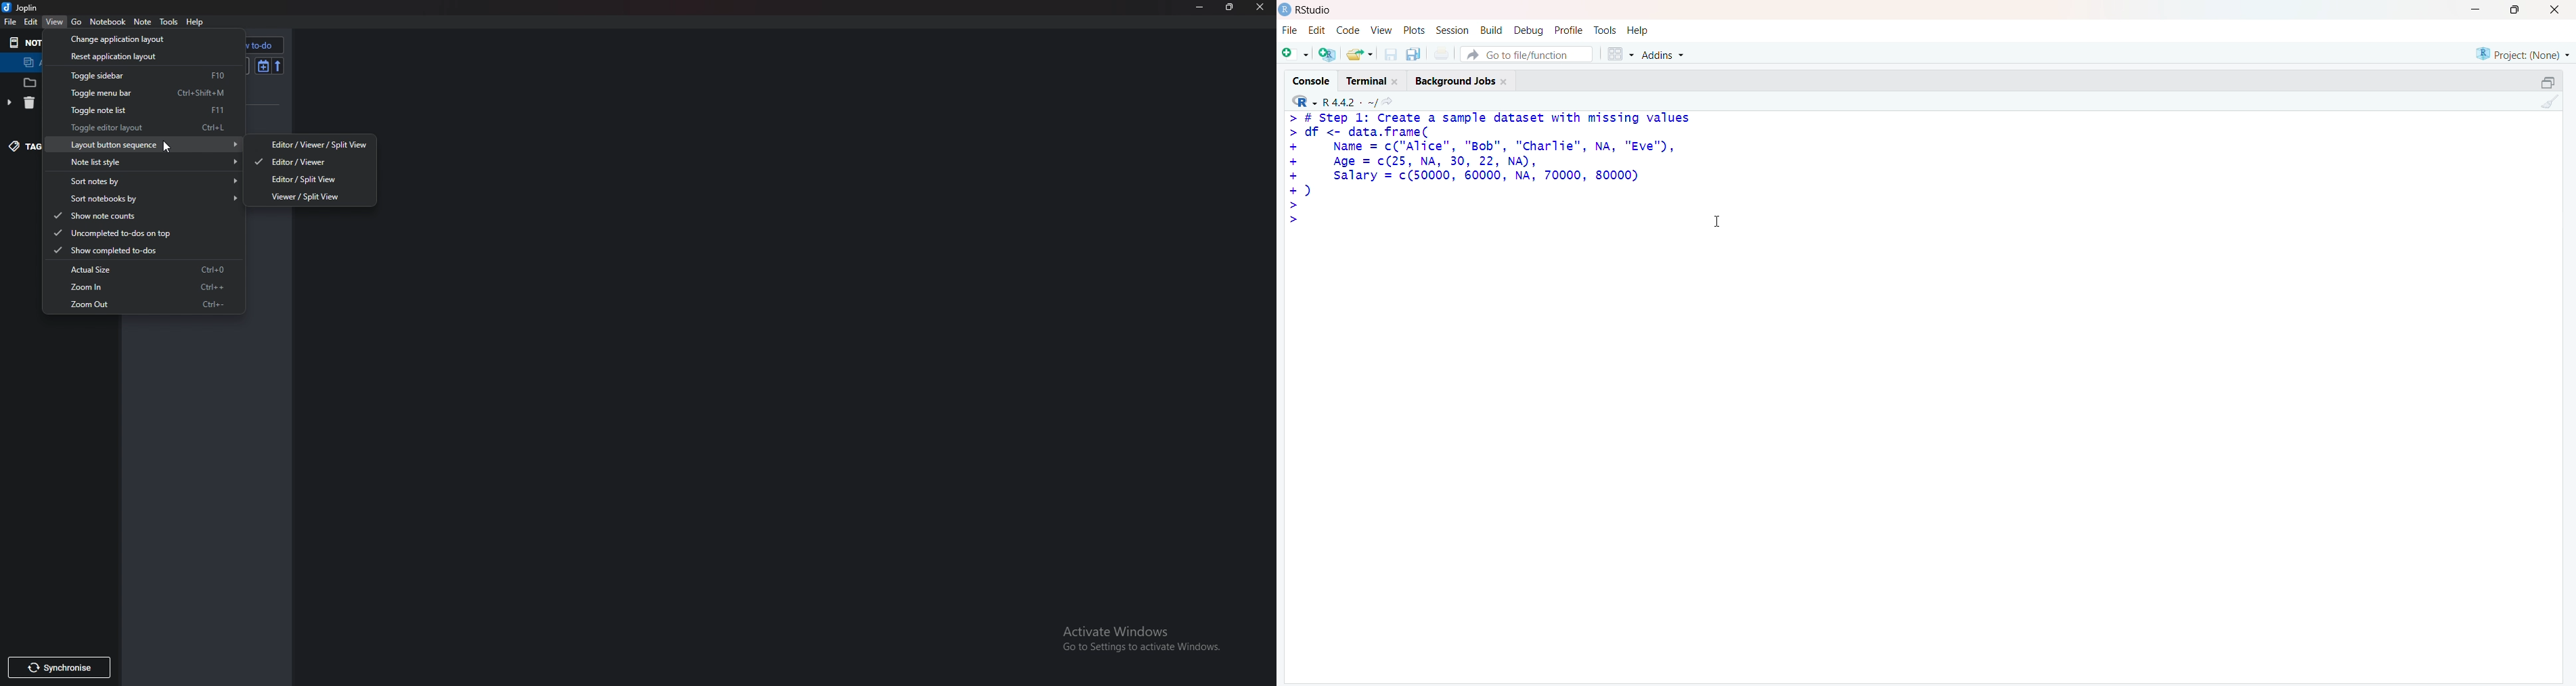  I want to click on Go to file/function, so click(1527, 53).